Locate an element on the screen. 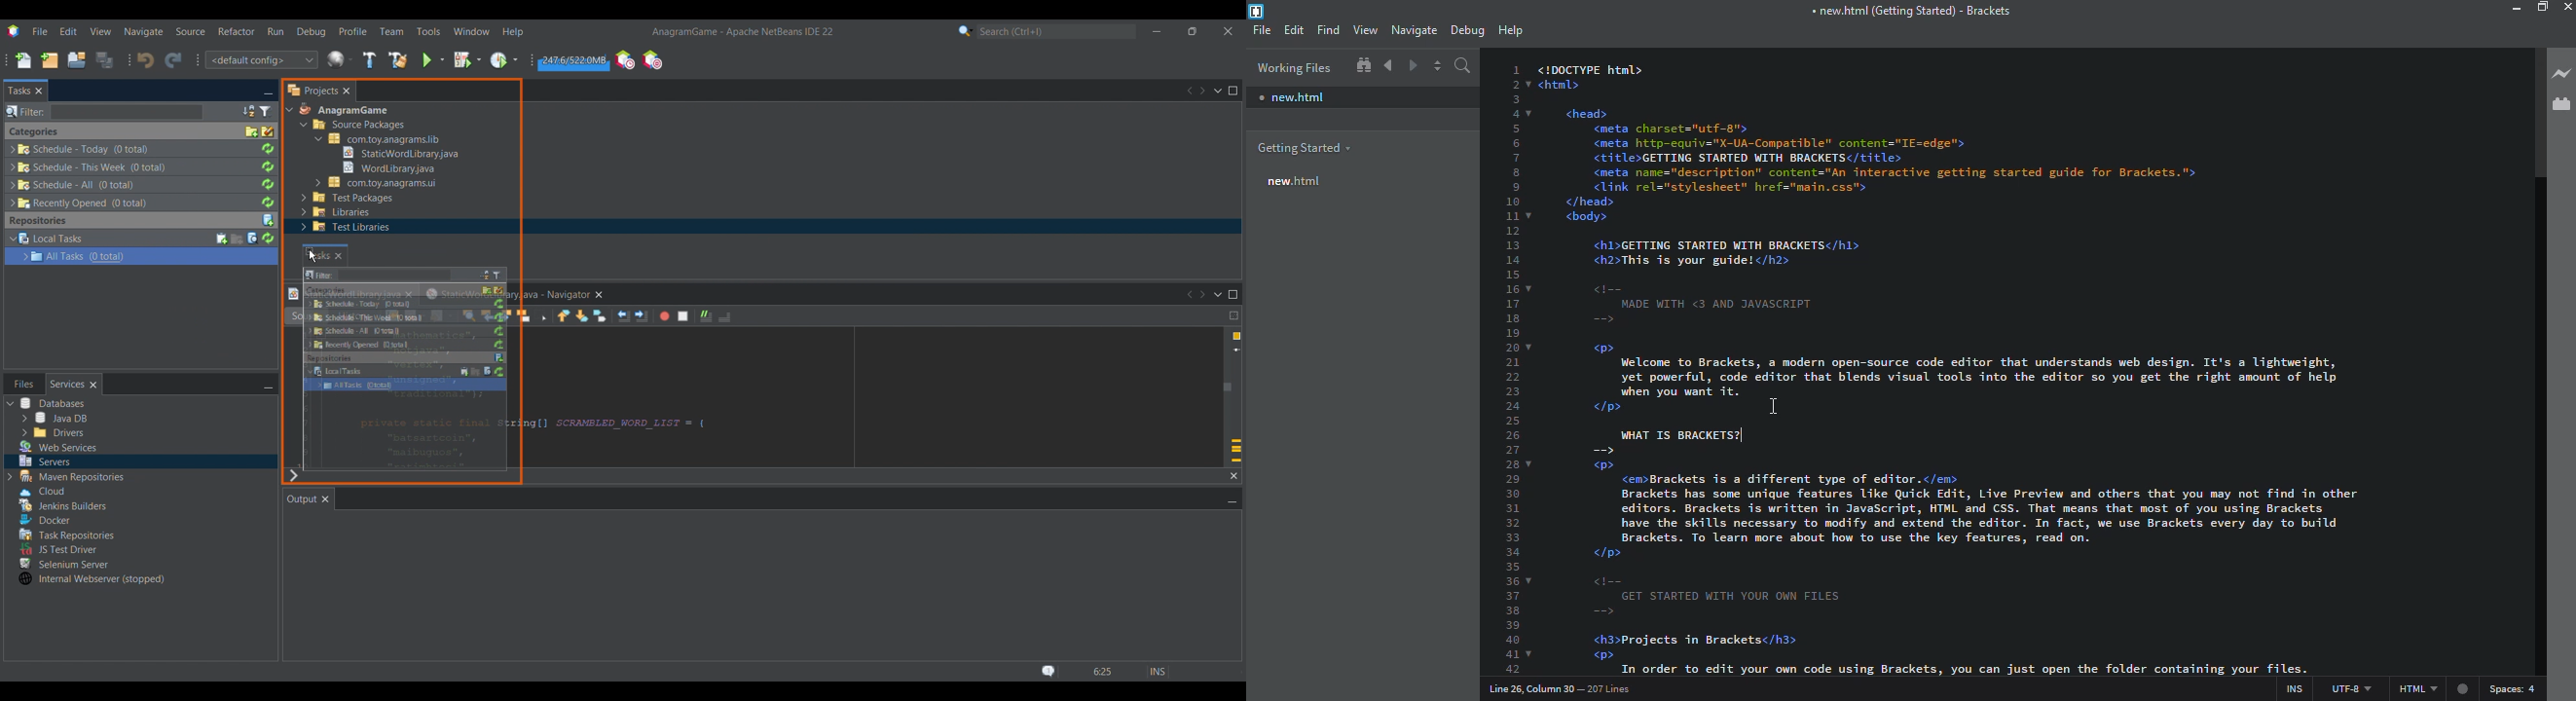 This screenshot has height=728, width=2576. minimize is located at coordinates (2518, 9).